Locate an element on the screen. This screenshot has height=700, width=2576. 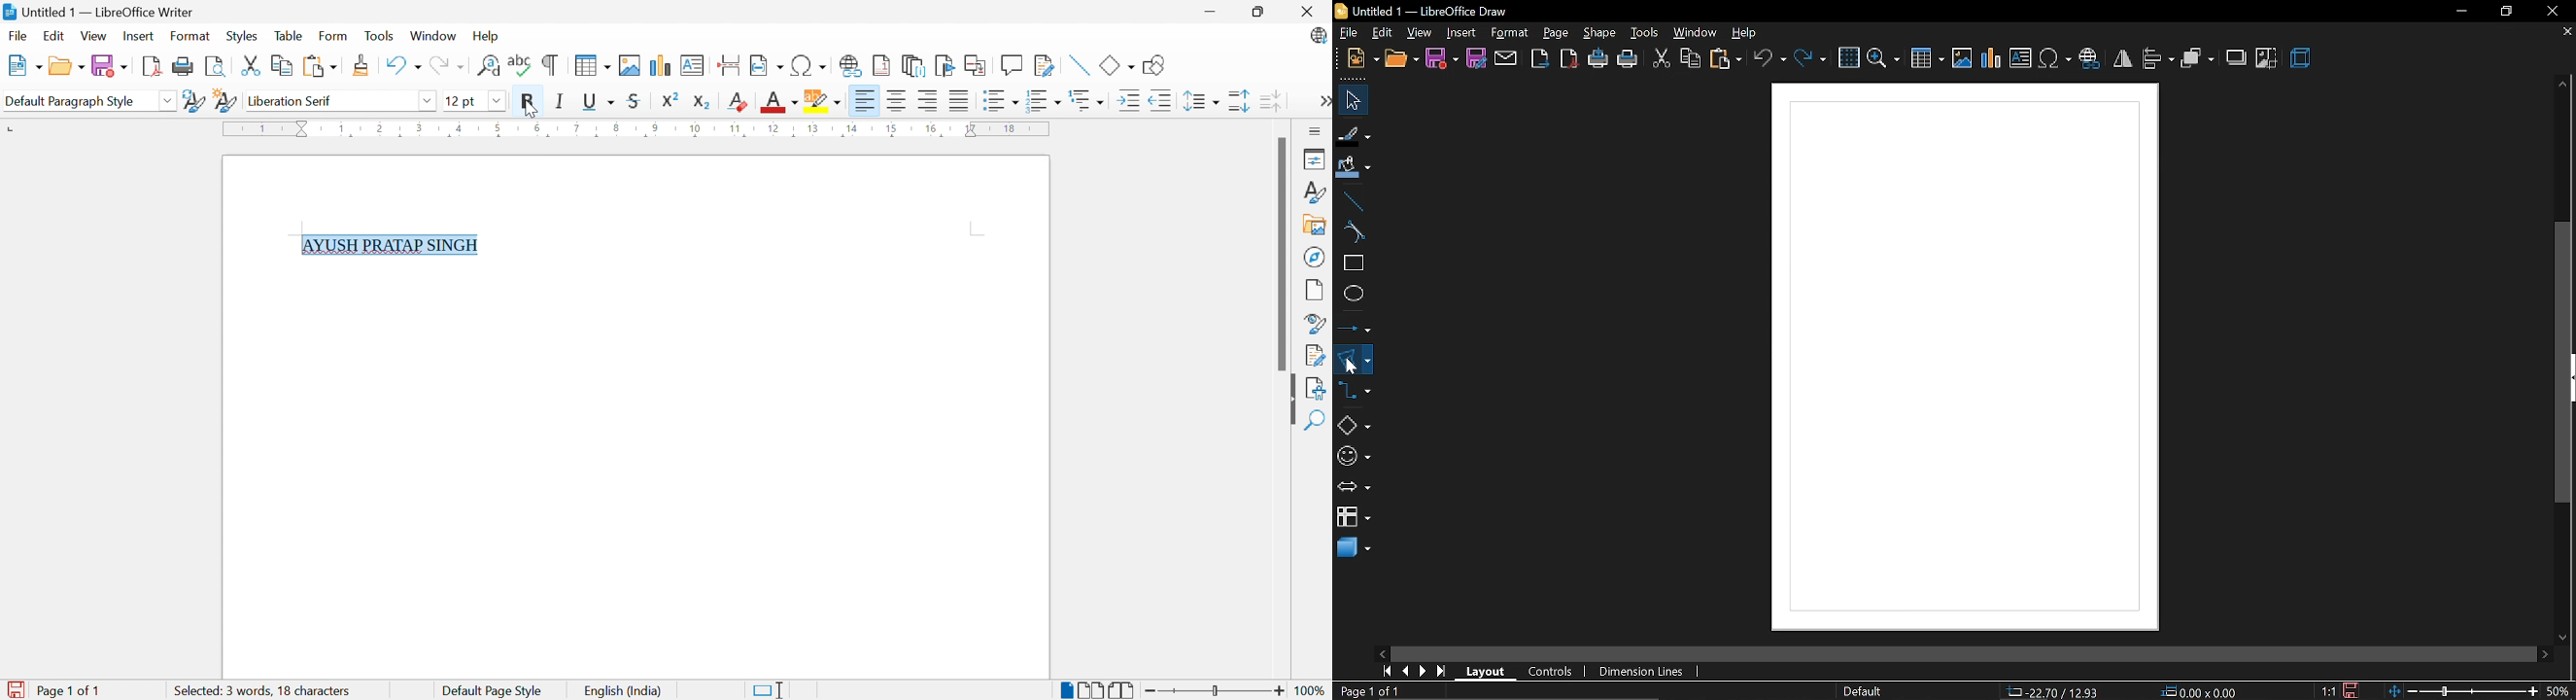
Set Line Spacing is located at coordinates (1201, 102).